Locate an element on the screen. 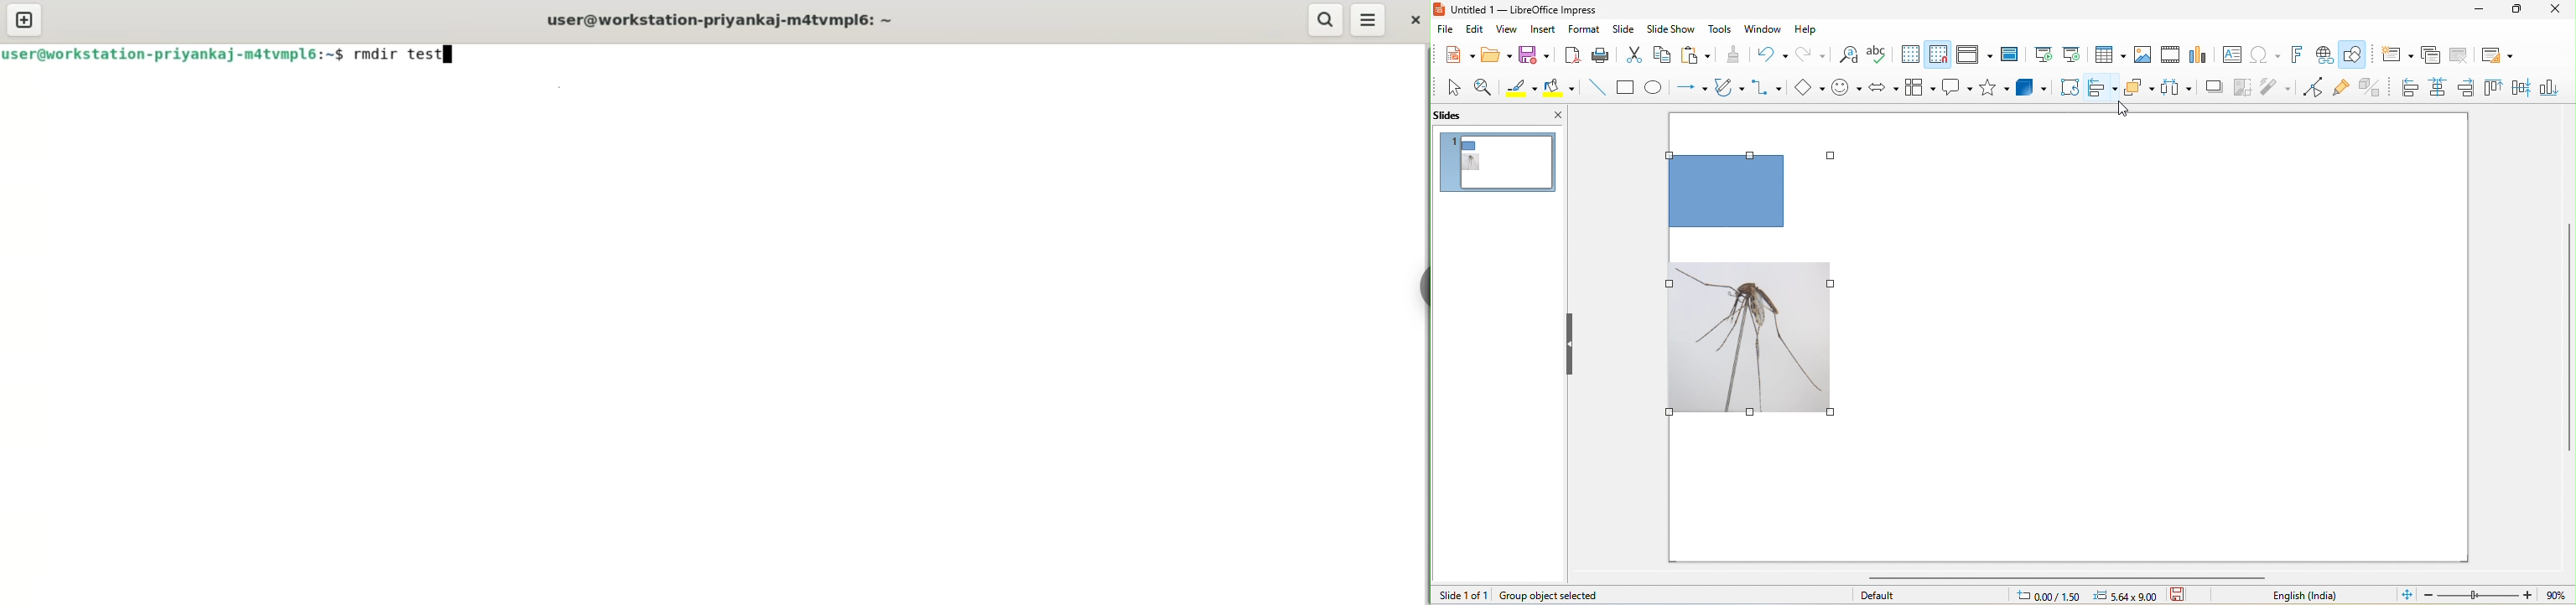  standard selection is located at coordinates (2187, 595).